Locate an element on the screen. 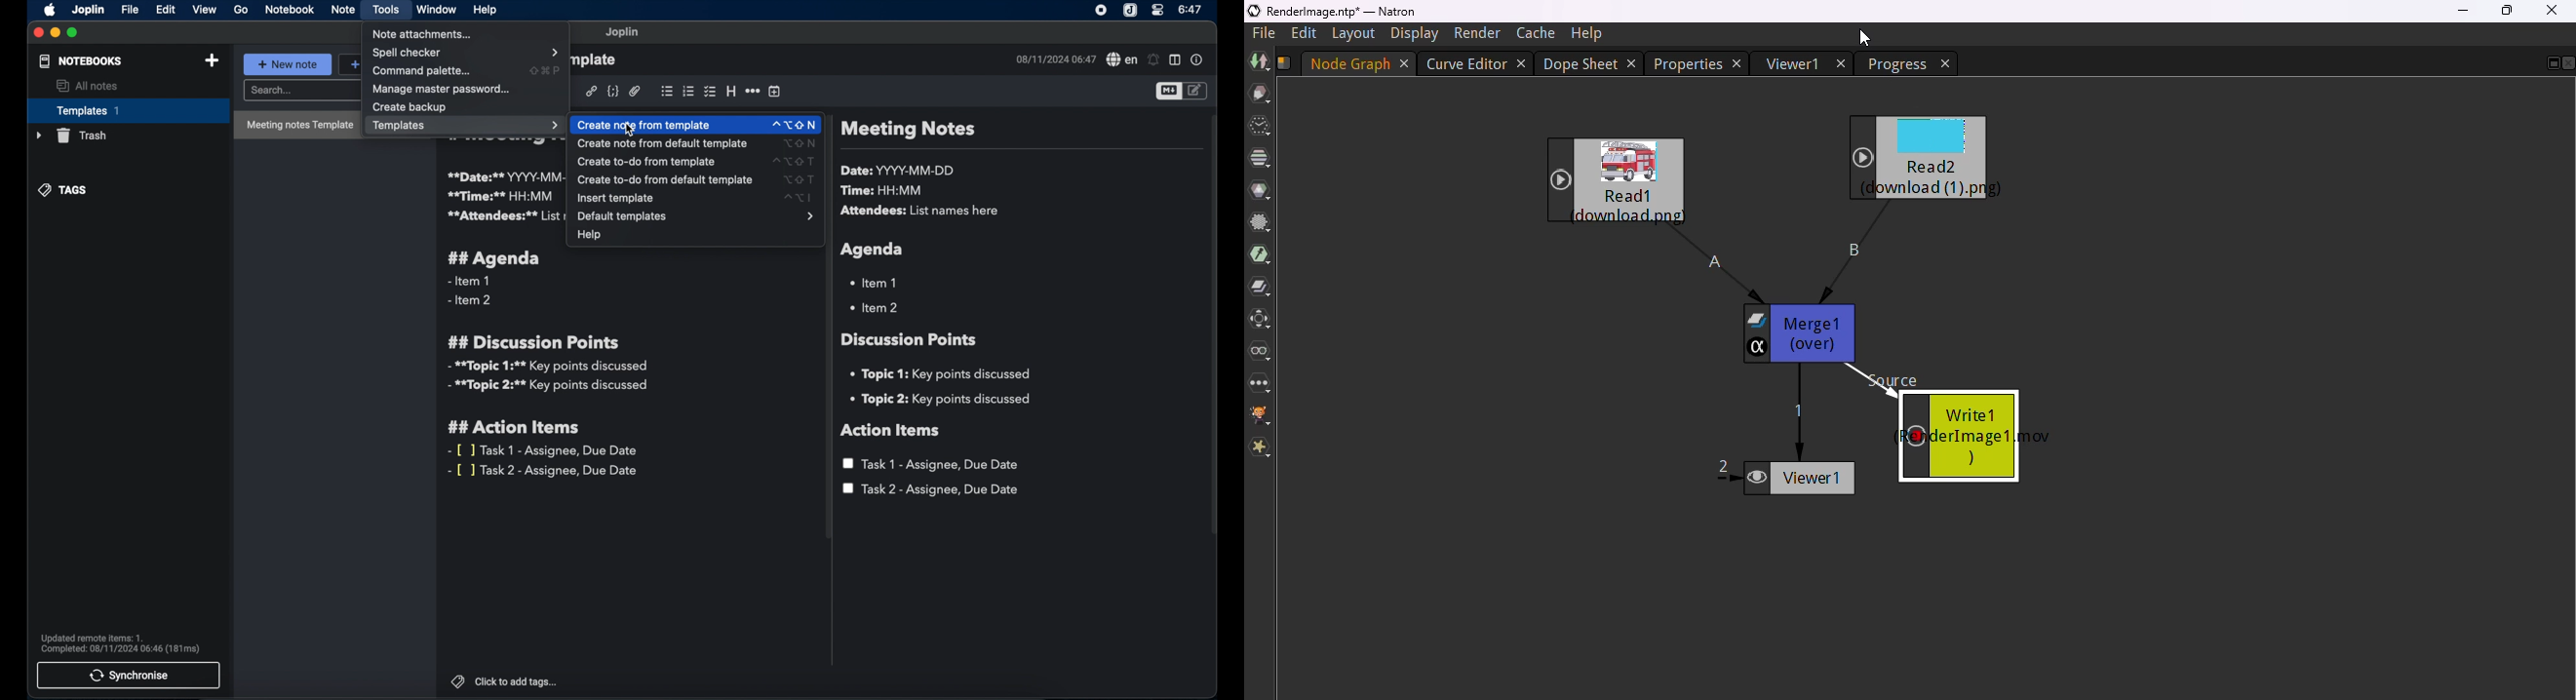 The image size is (2576, 700). task 2 assignee due date is located at coordinates (931, 490).